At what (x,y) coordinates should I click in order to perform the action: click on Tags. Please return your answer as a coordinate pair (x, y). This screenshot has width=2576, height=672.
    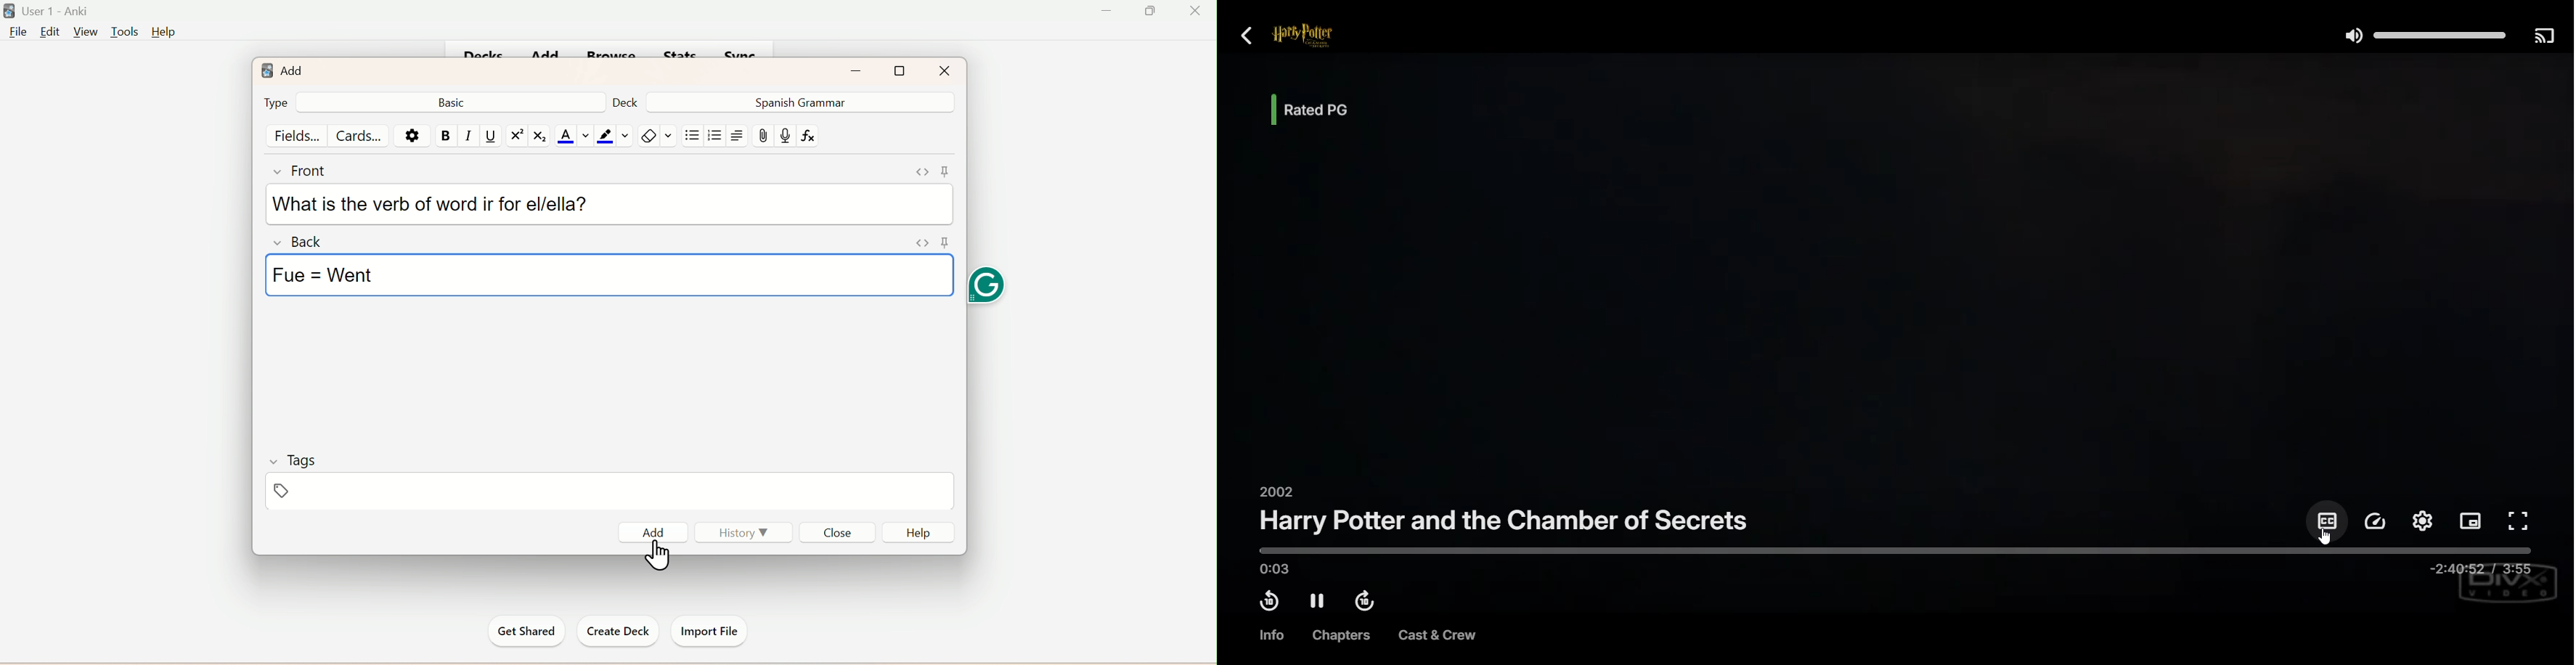
    Looking at the image, I should click on (302, 494).